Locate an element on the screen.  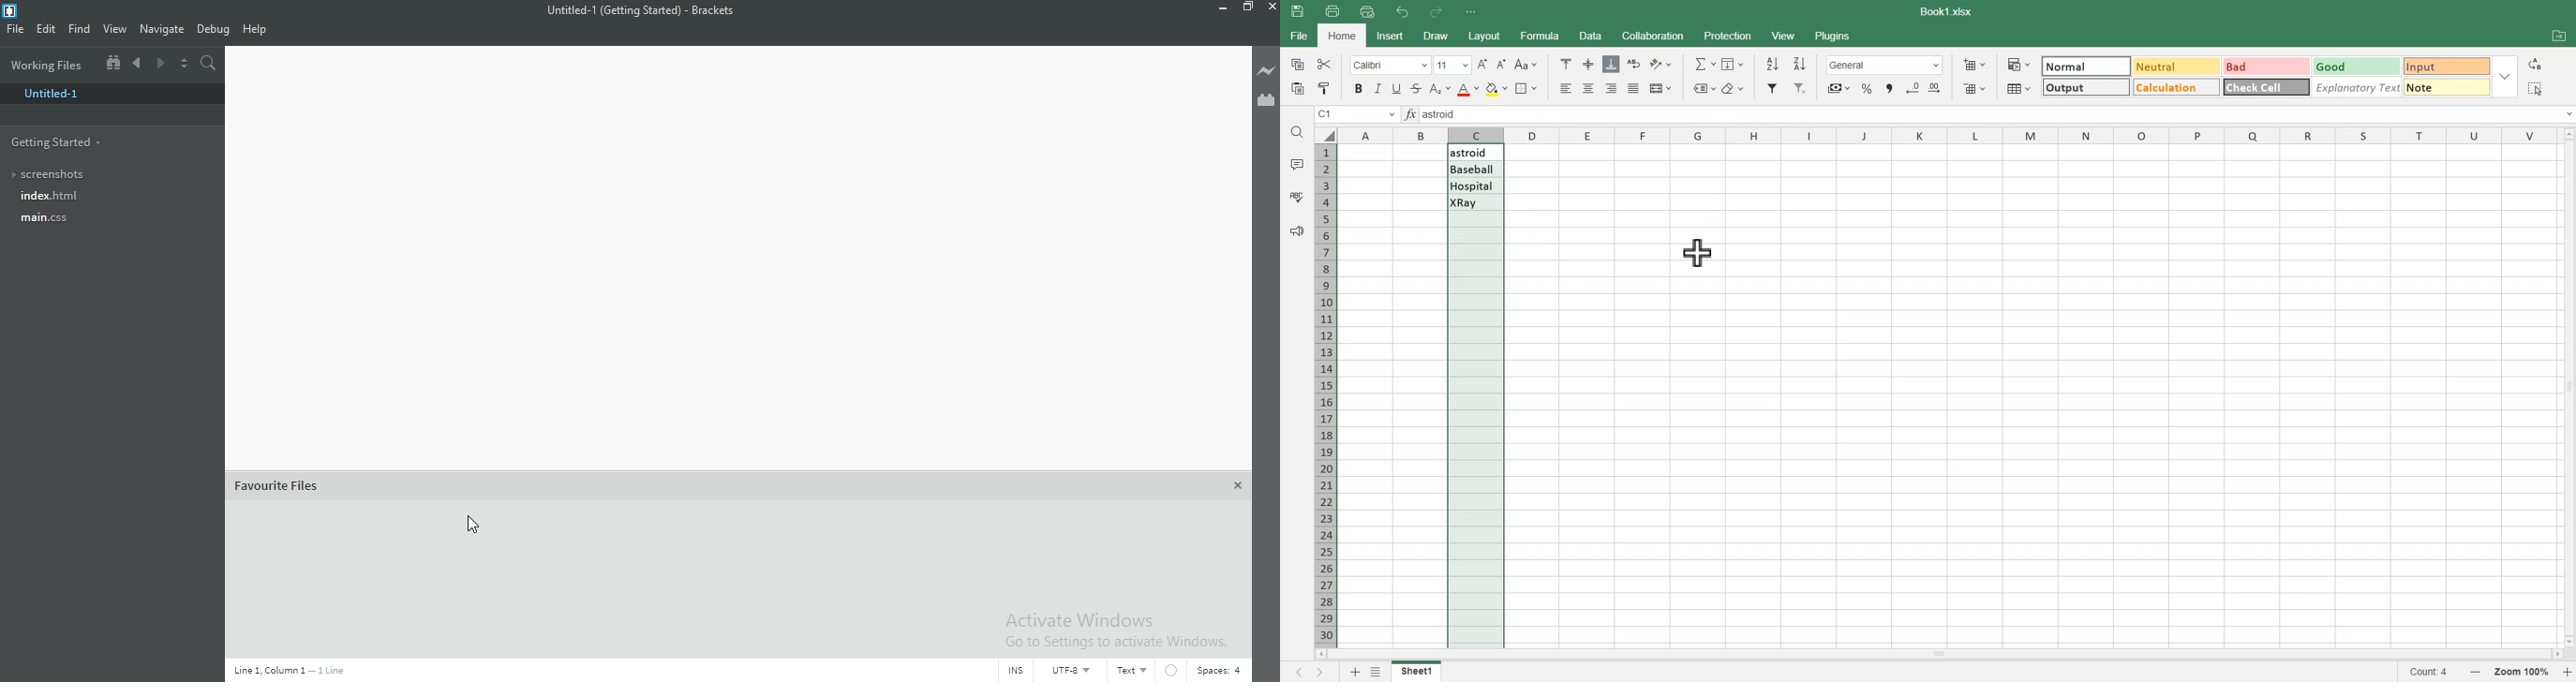
Draw is located at coordinates (1434, 35).